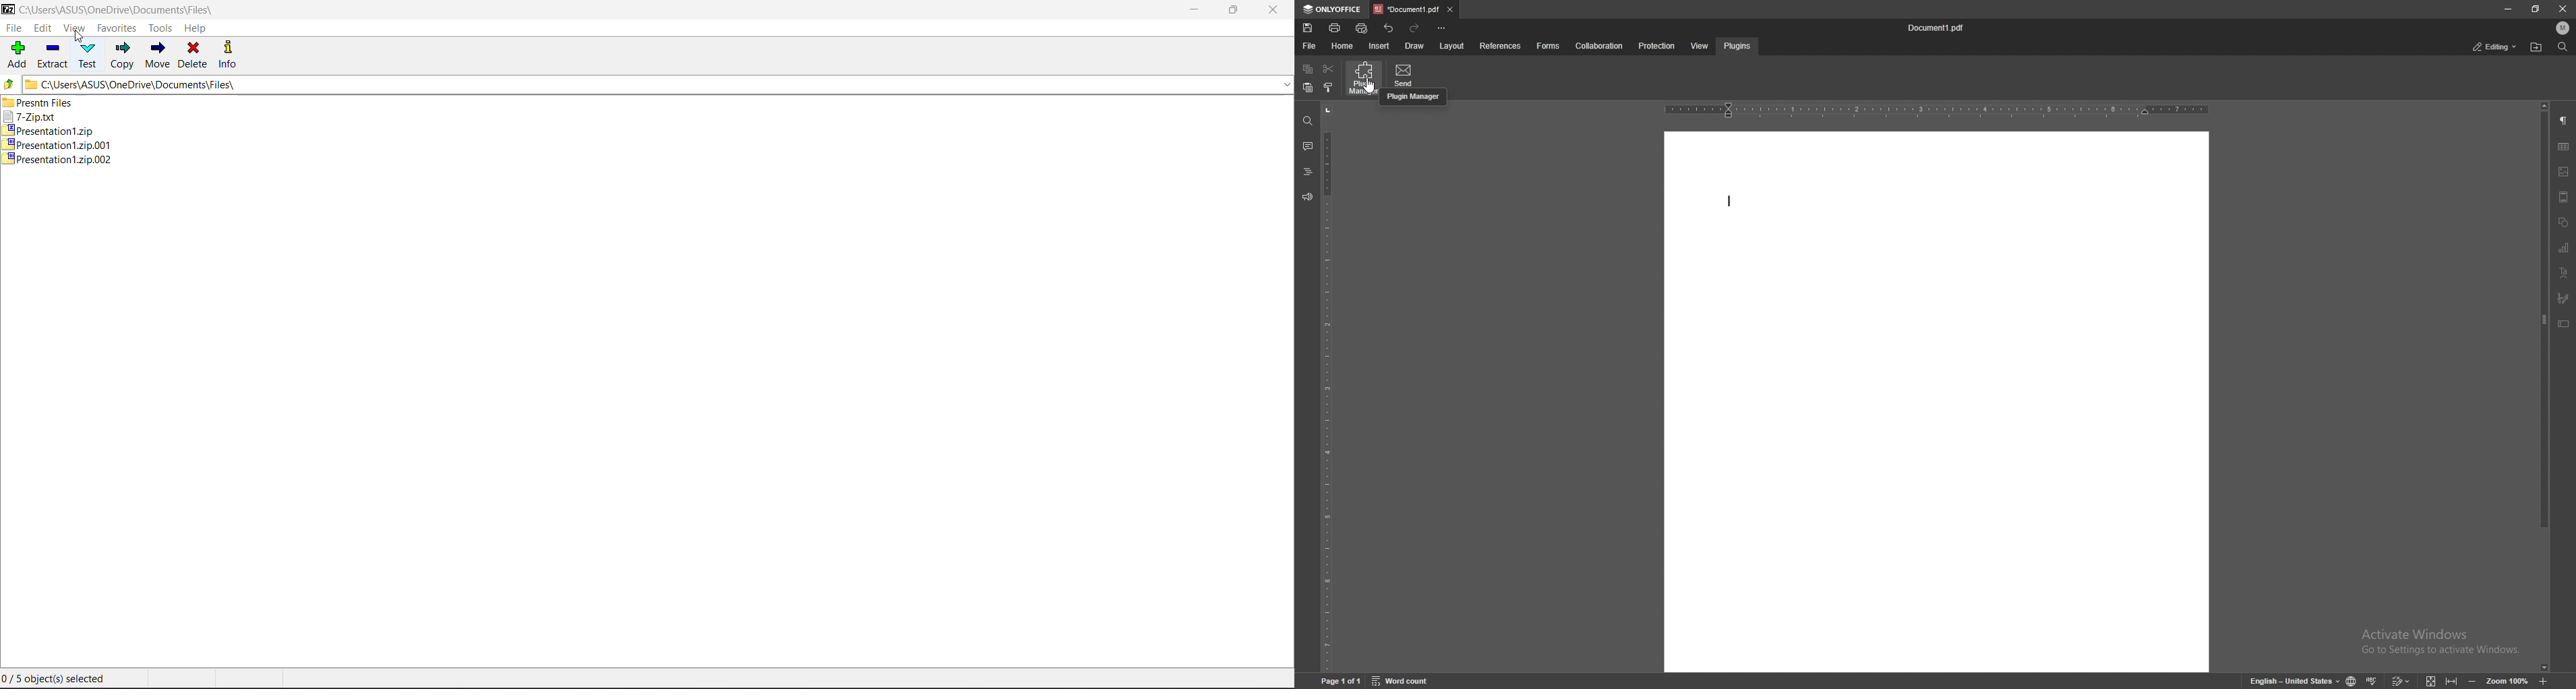 The image size is (2576, 700). I want to click on Application Logo, so click(8, 10).